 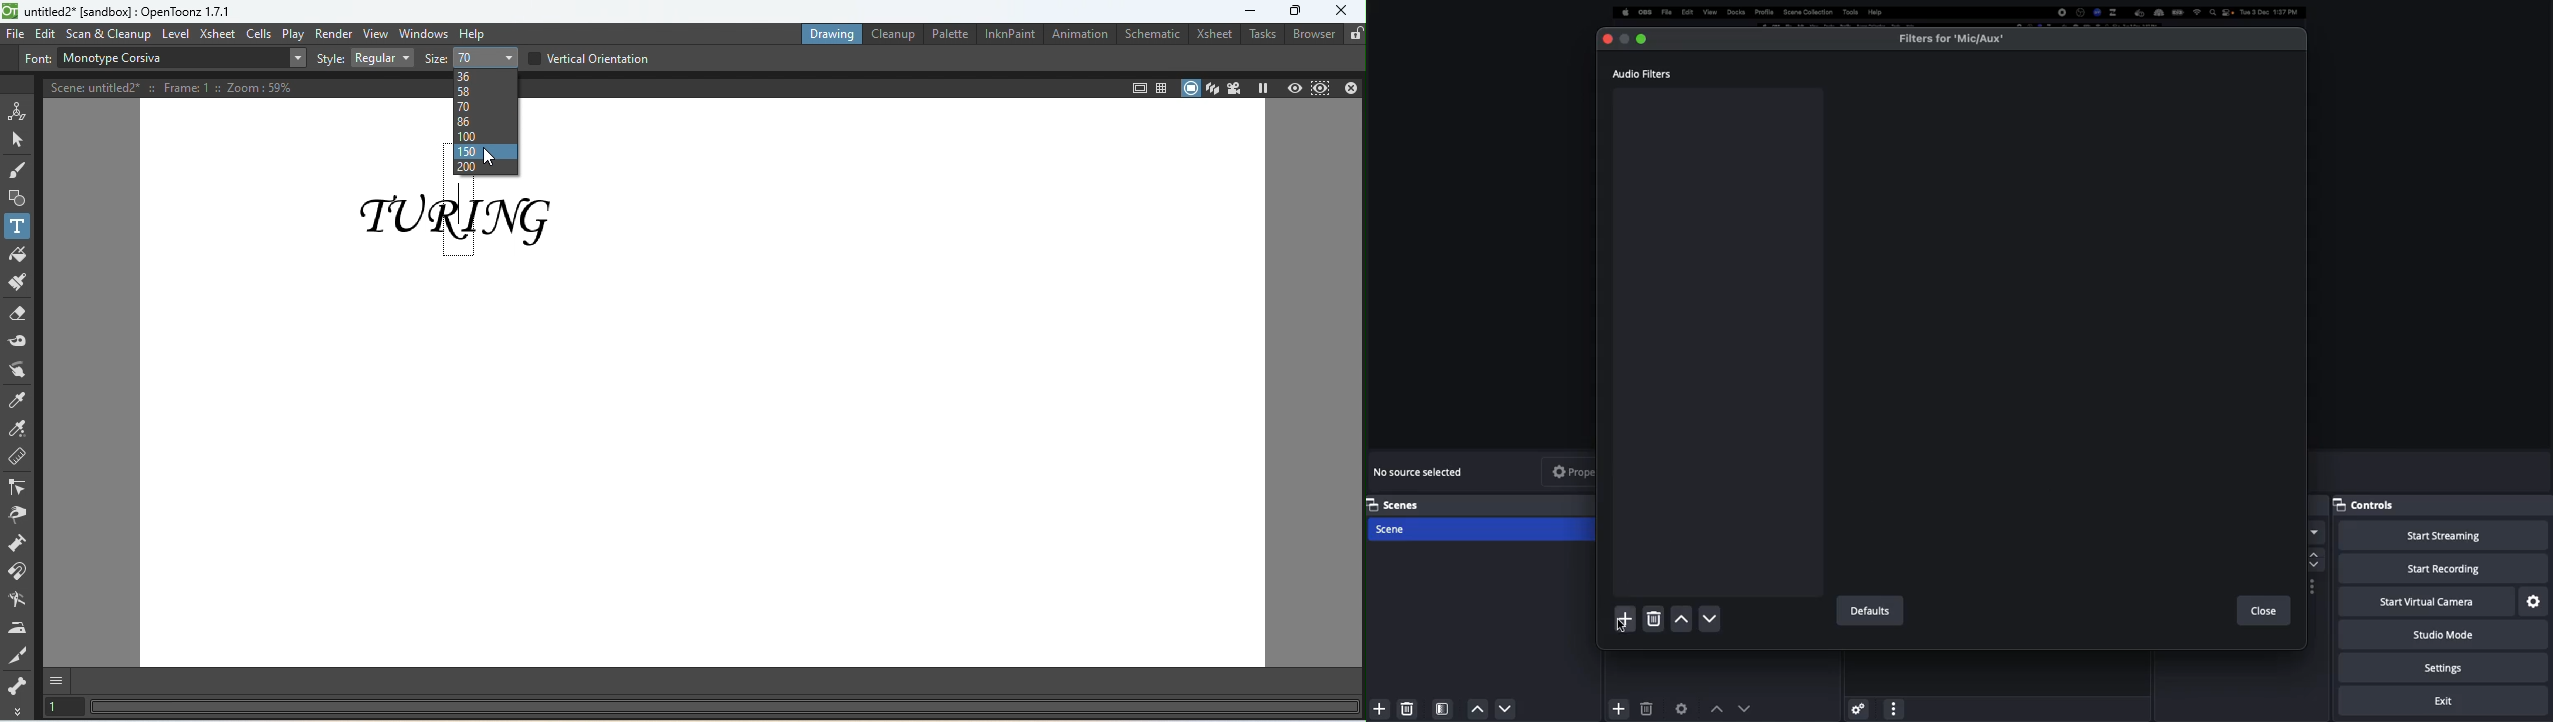 What do you see at coordinates (1506, 710) in the screenshot?
I see `Down` at bounding box center [1506, 710].